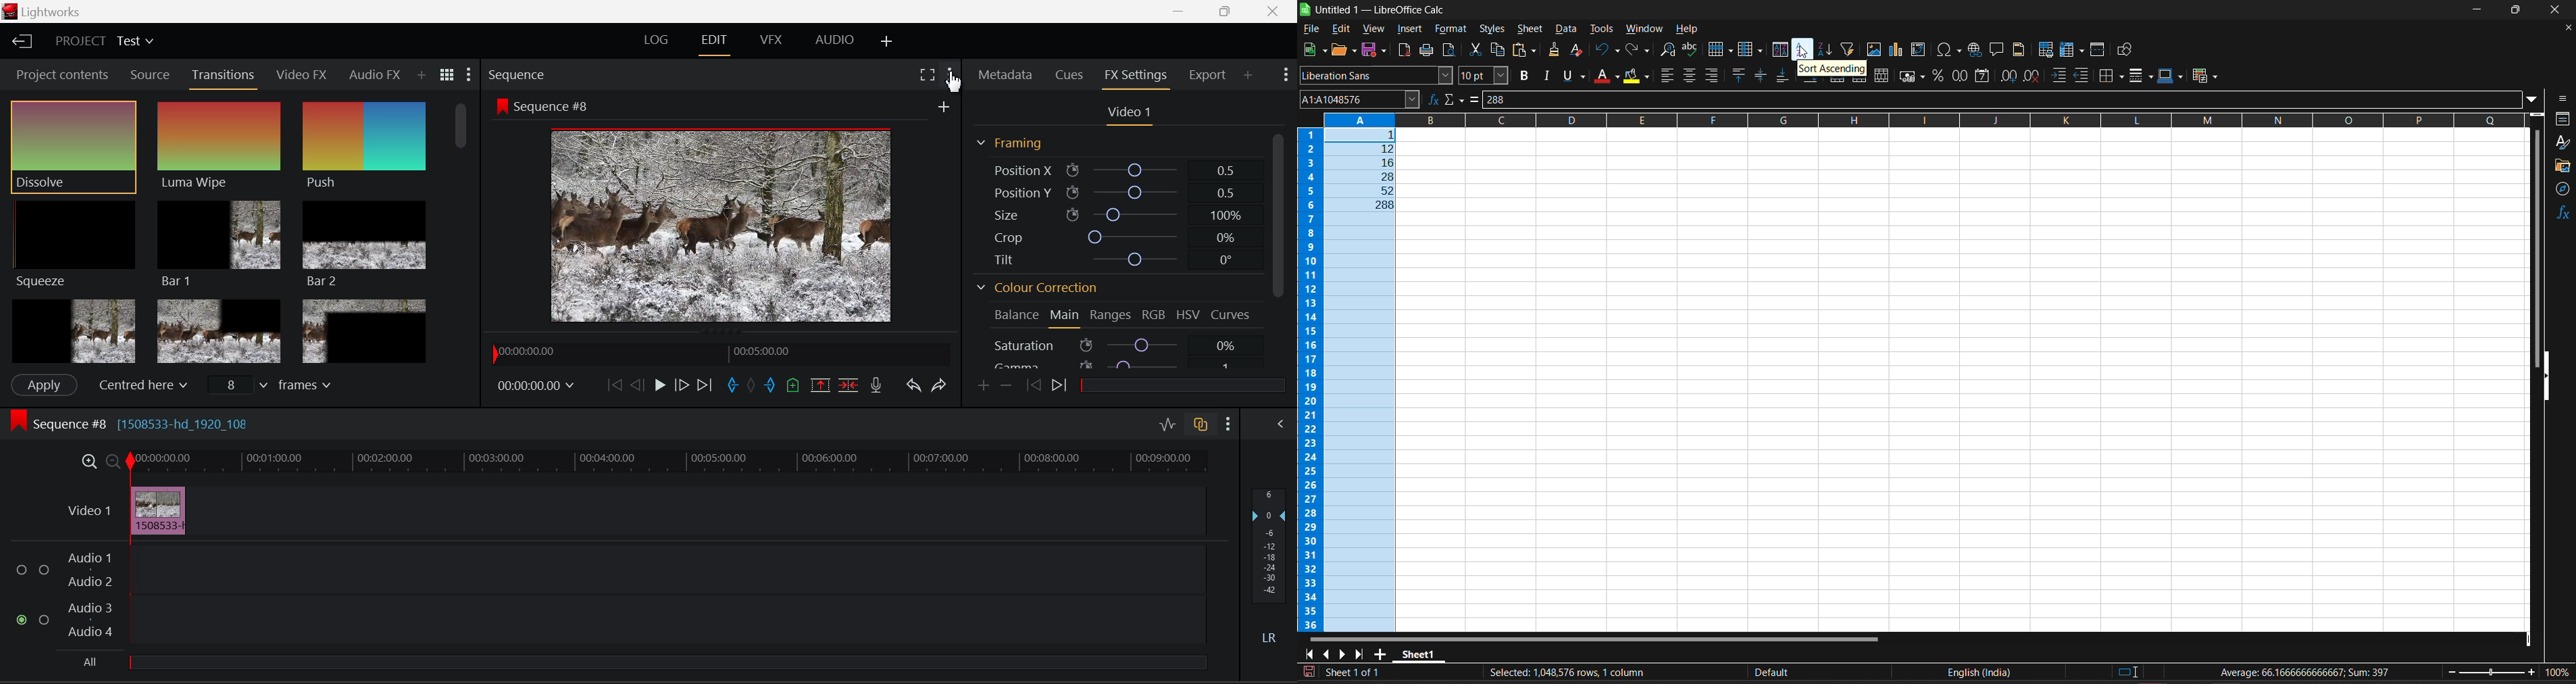  Describe the element at coordinates (1484, 75) in the screenshot. I see `font size` at that location.